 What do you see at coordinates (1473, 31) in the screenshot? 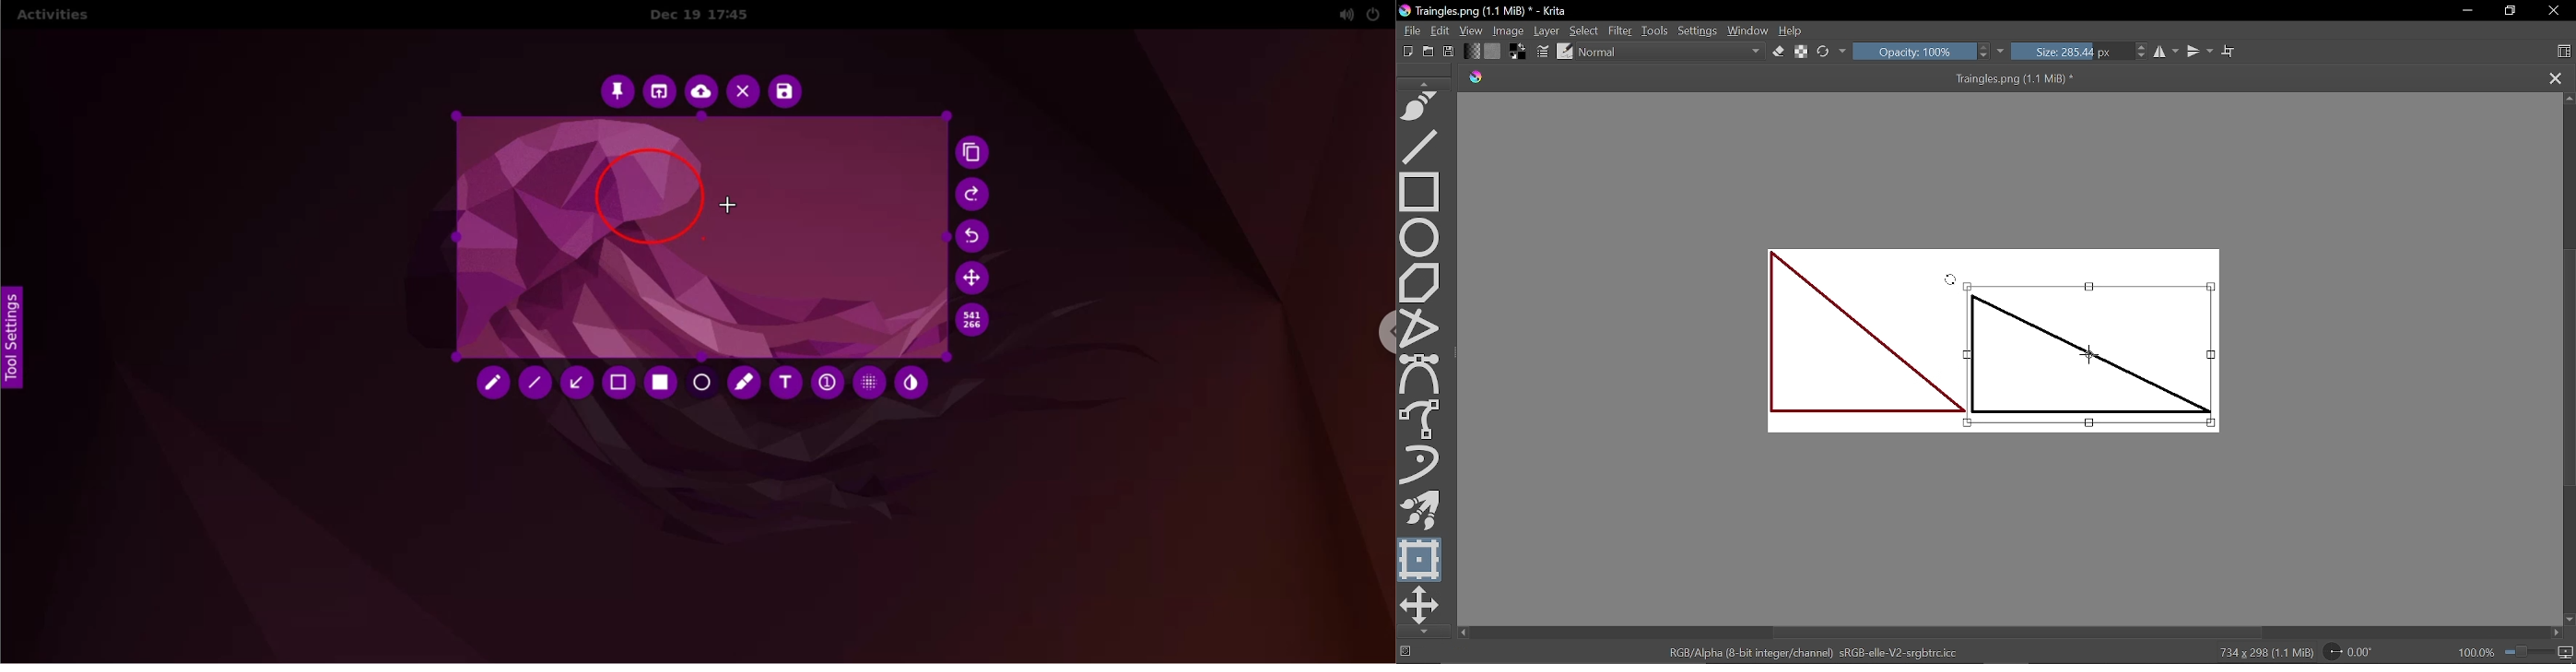
I see `View` at bounding box center [1473, 31].